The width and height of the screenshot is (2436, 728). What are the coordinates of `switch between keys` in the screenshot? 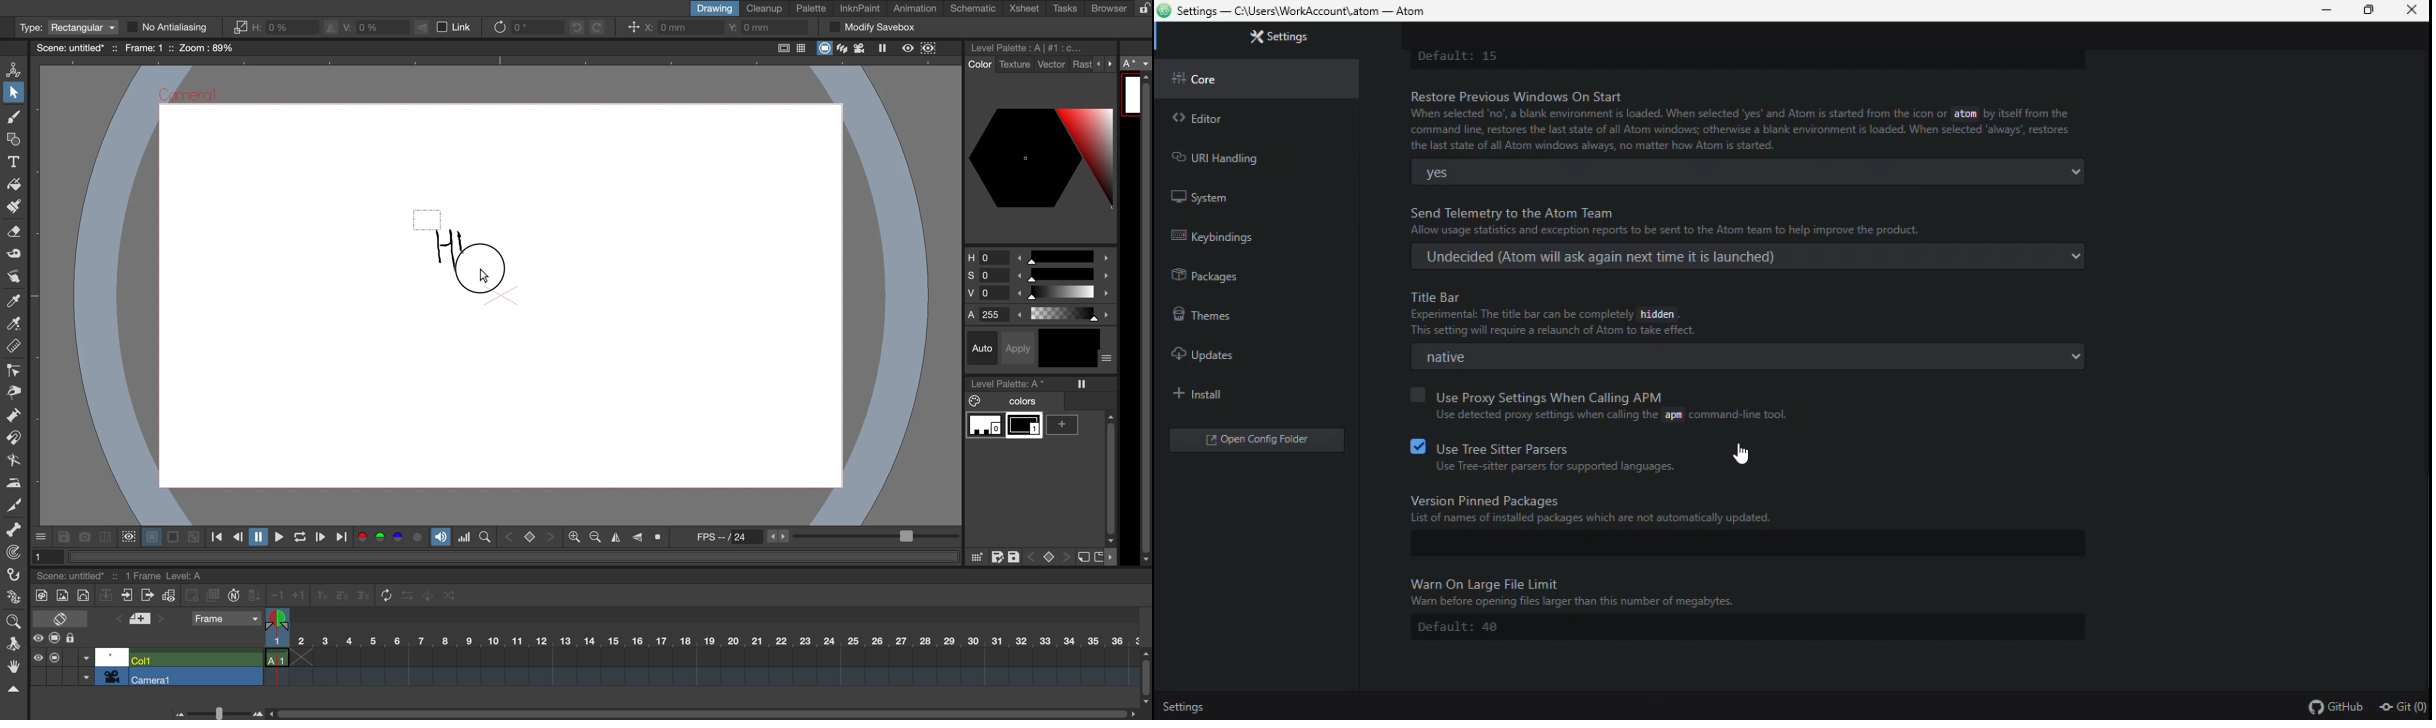 It's located at (529, 536).